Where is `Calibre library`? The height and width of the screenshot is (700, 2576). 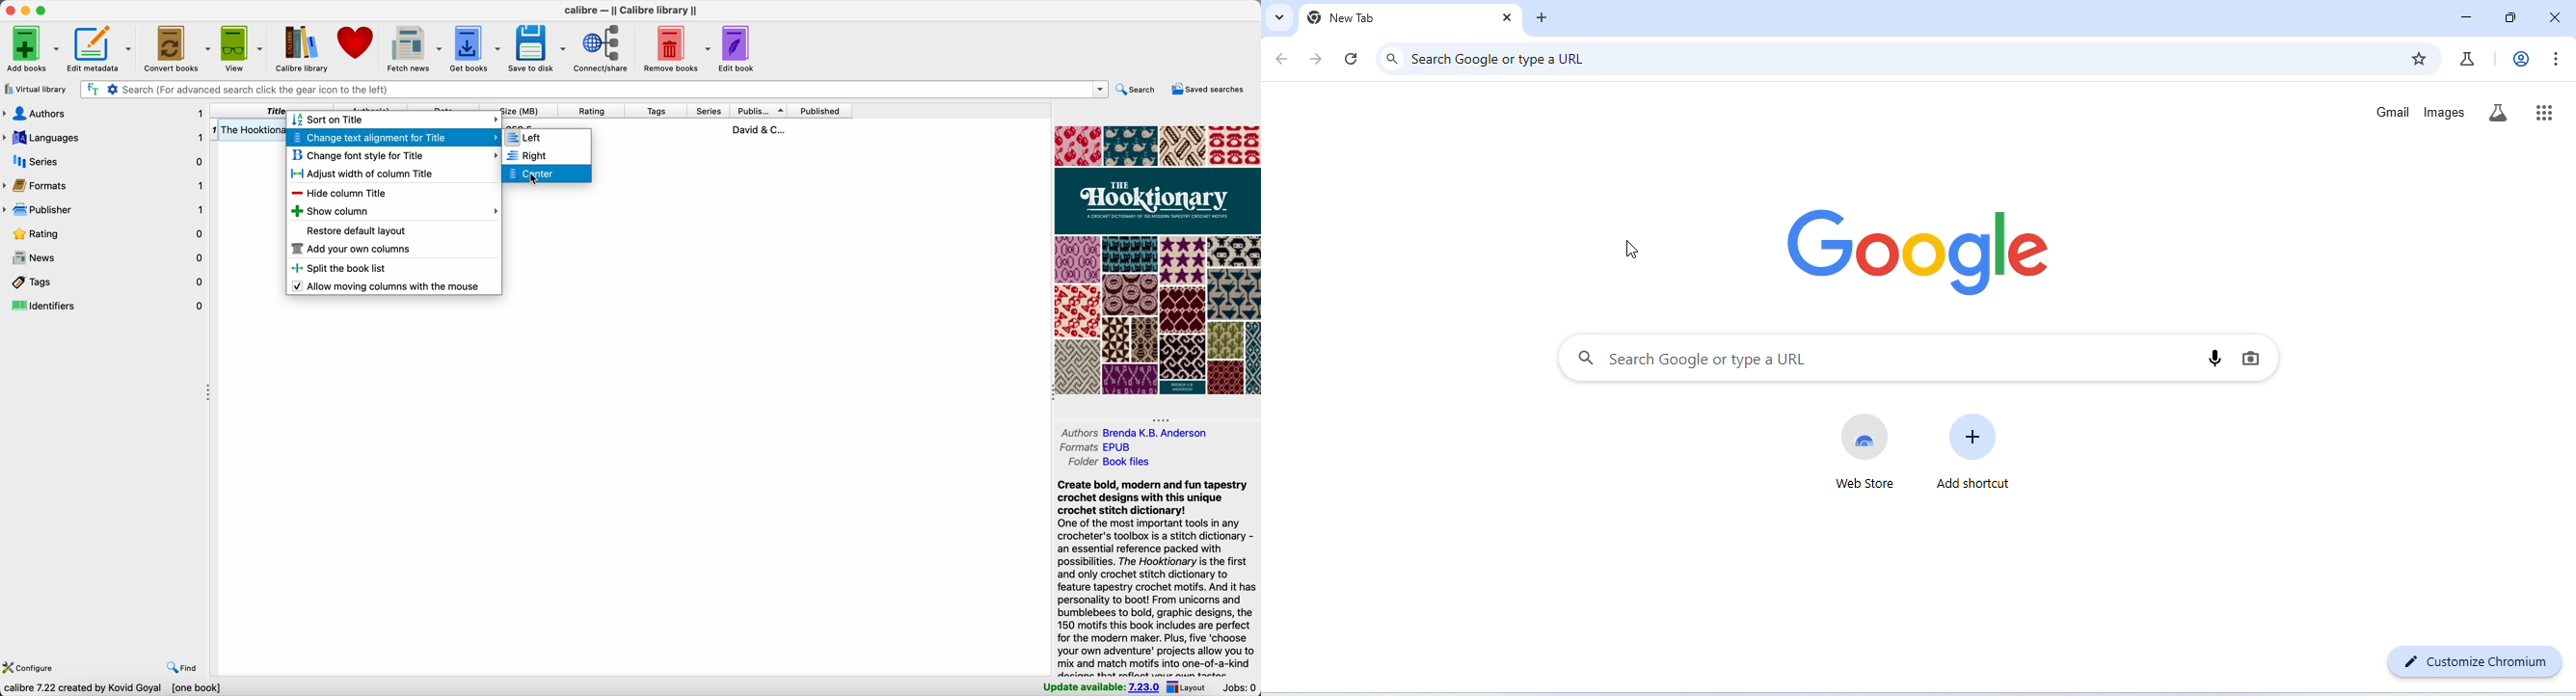
Calibre library is located at coordinates (300, 48).